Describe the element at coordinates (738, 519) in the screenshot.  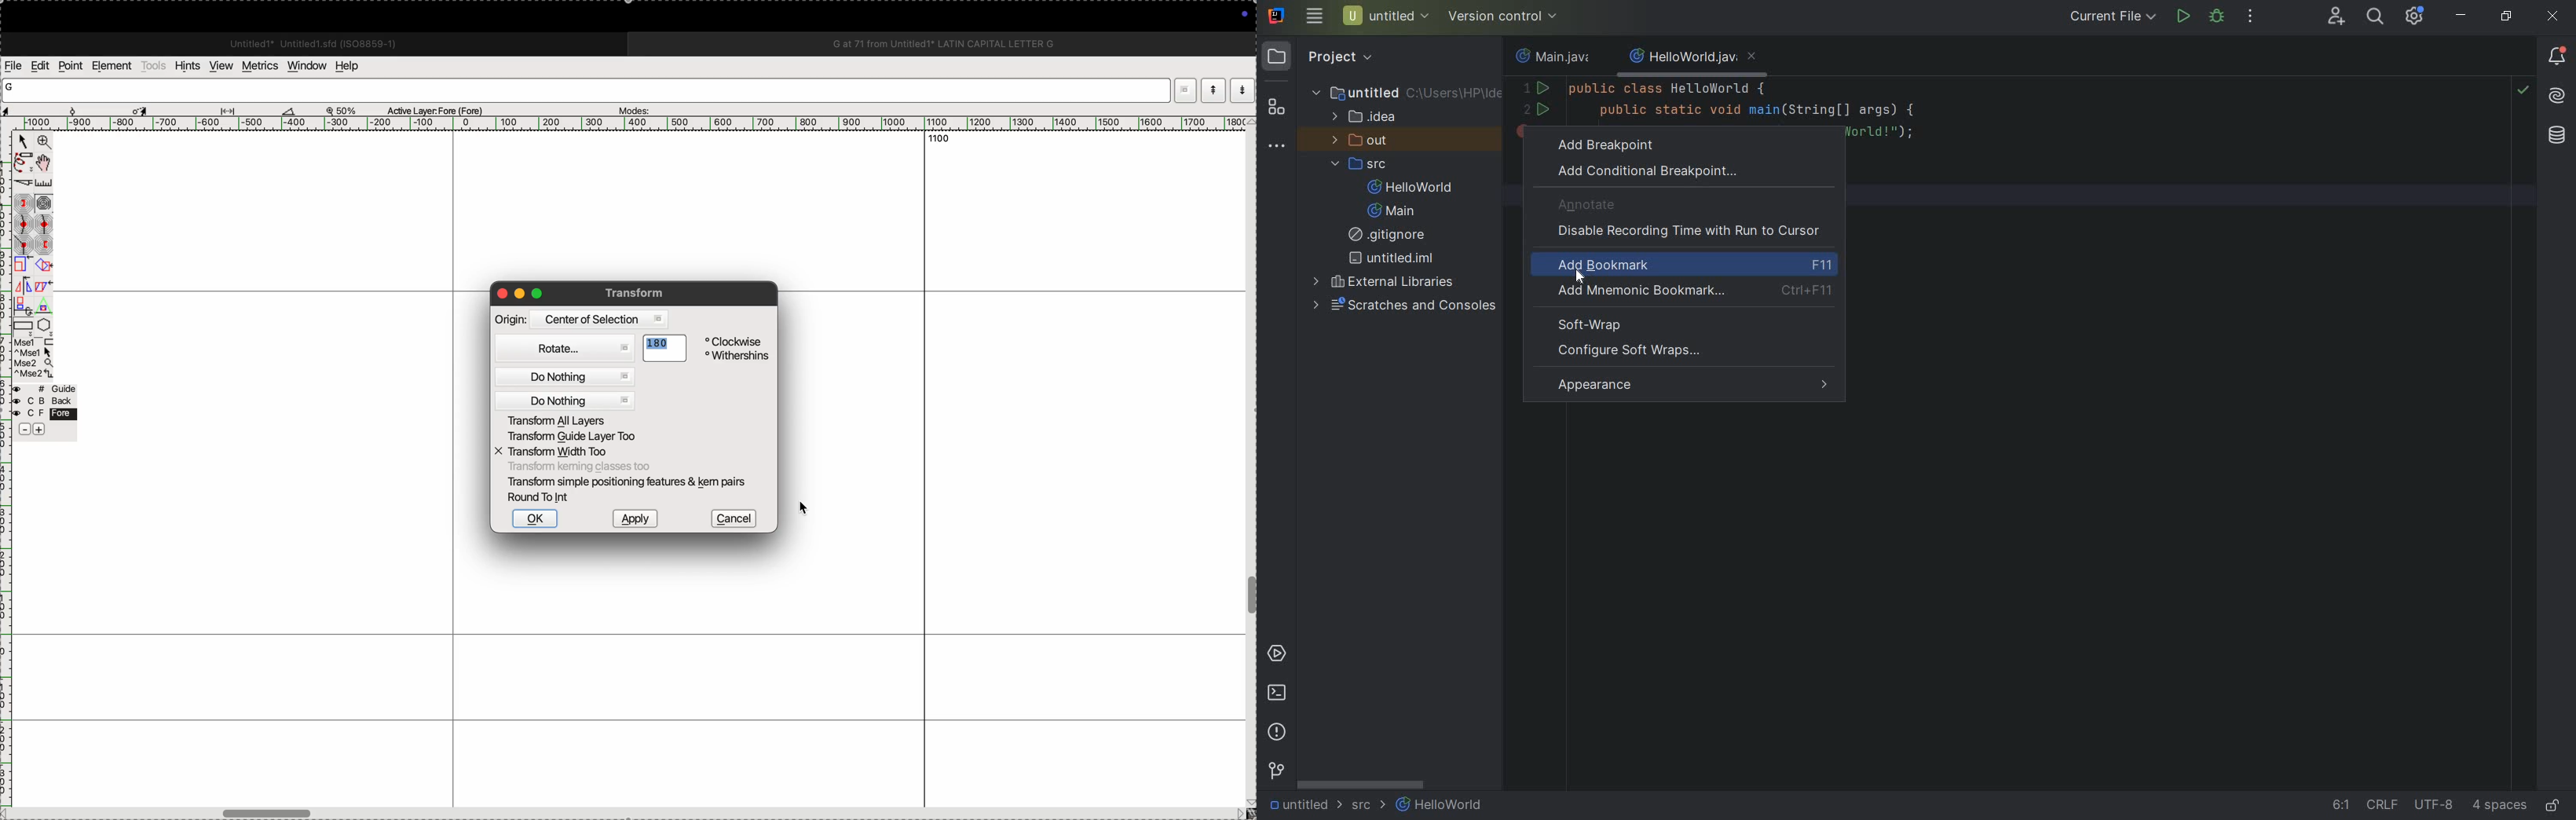
I see `cancel` at that location.